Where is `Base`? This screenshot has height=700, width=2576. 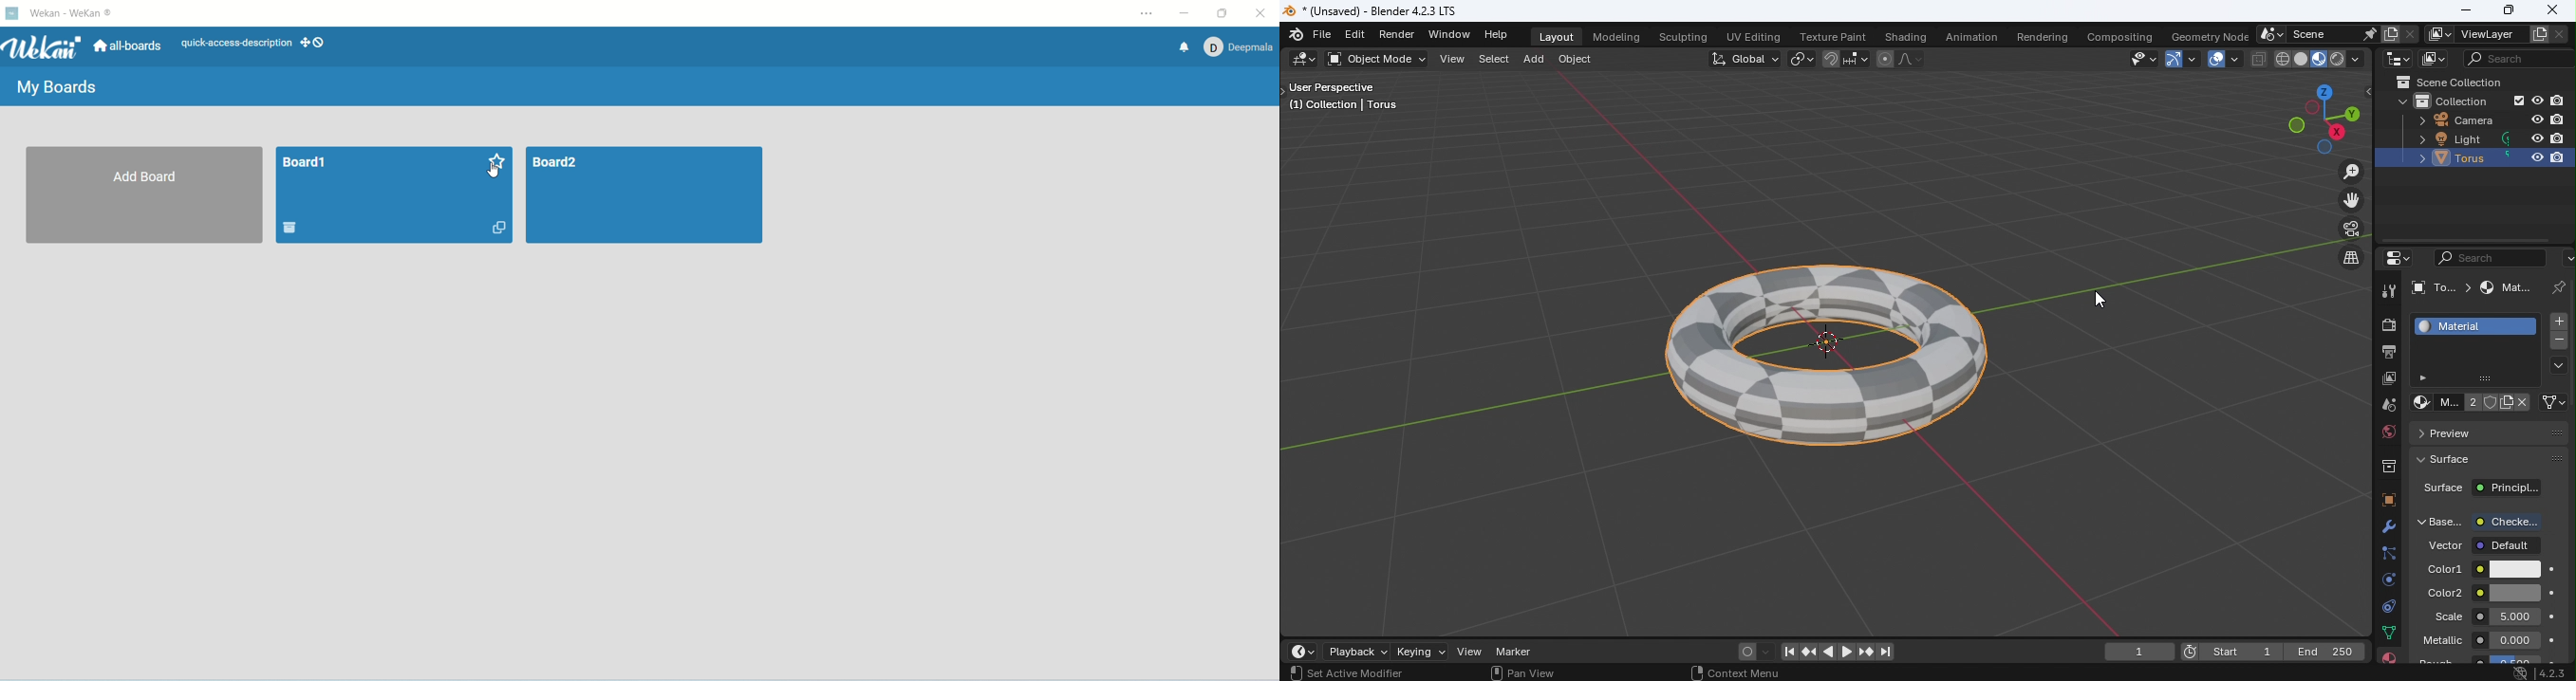 Base is located at coordinates (2477, 522).